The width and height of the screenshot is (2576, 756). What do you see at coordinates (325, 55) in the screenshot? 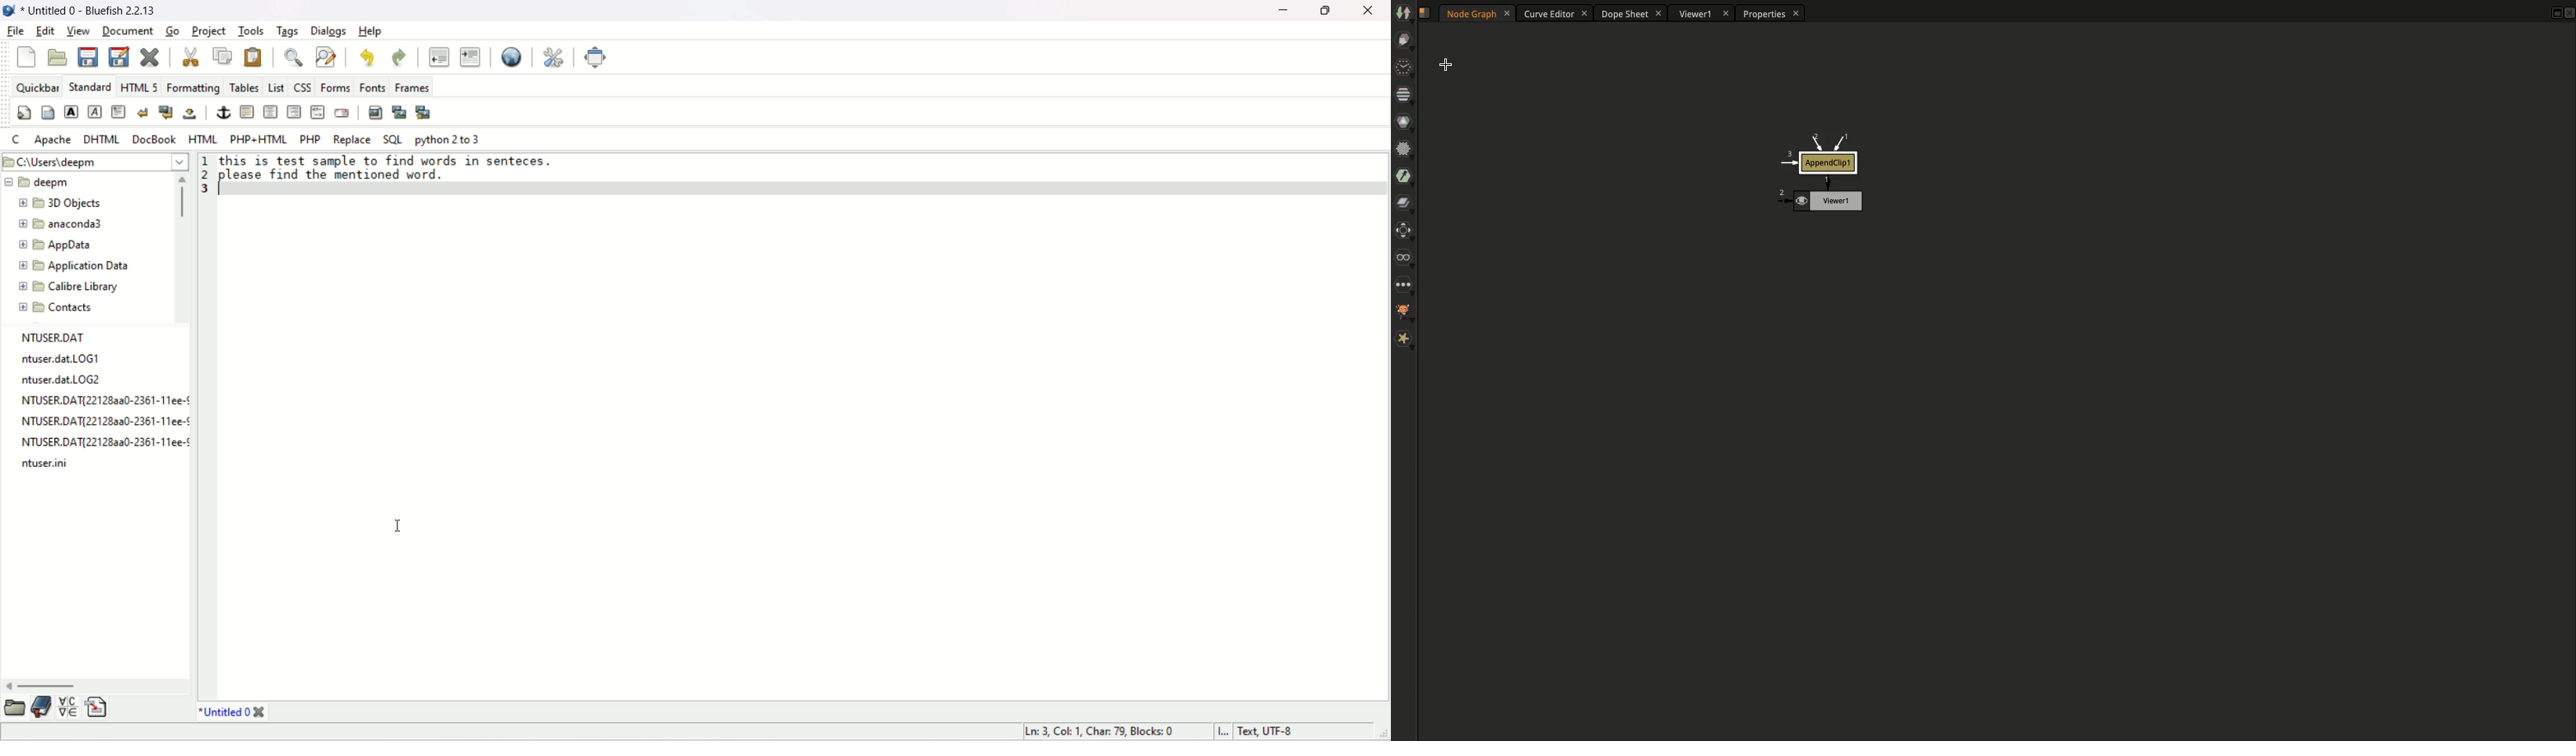
I see `advanced find and replace` at bounding box center [325, 55].